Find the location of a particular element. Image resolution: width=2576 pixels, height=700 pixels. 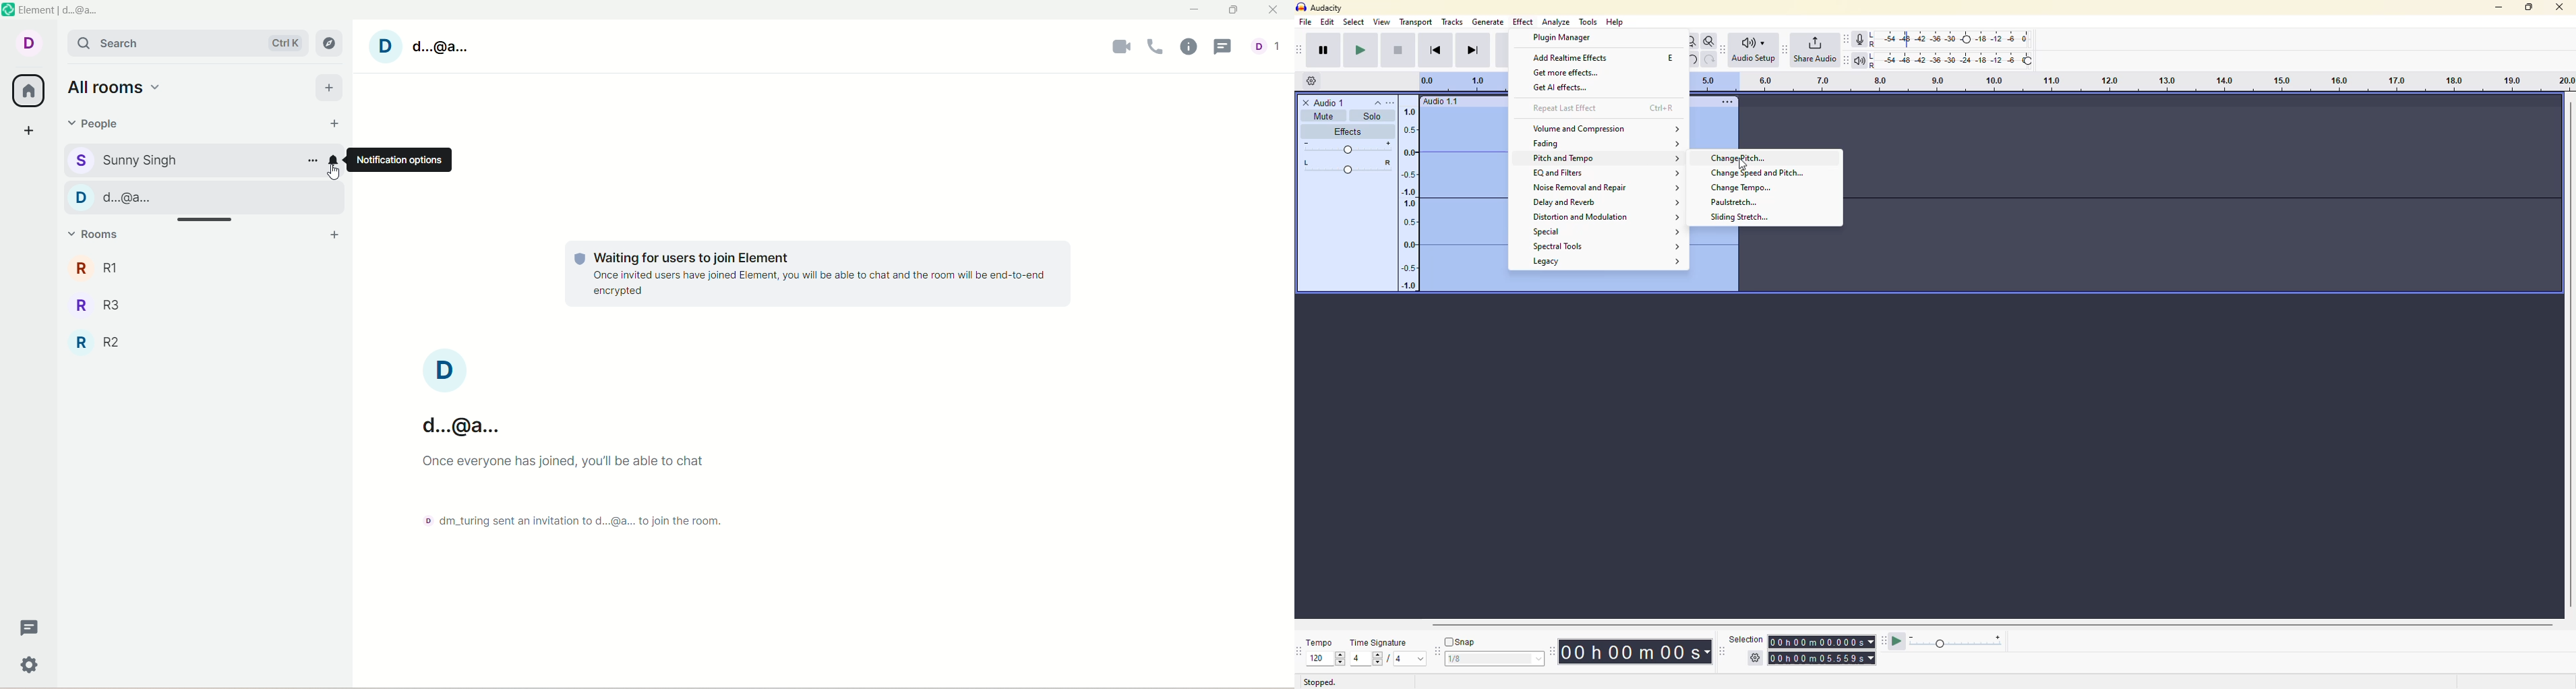

expand is located at coordinates (1679, 188).